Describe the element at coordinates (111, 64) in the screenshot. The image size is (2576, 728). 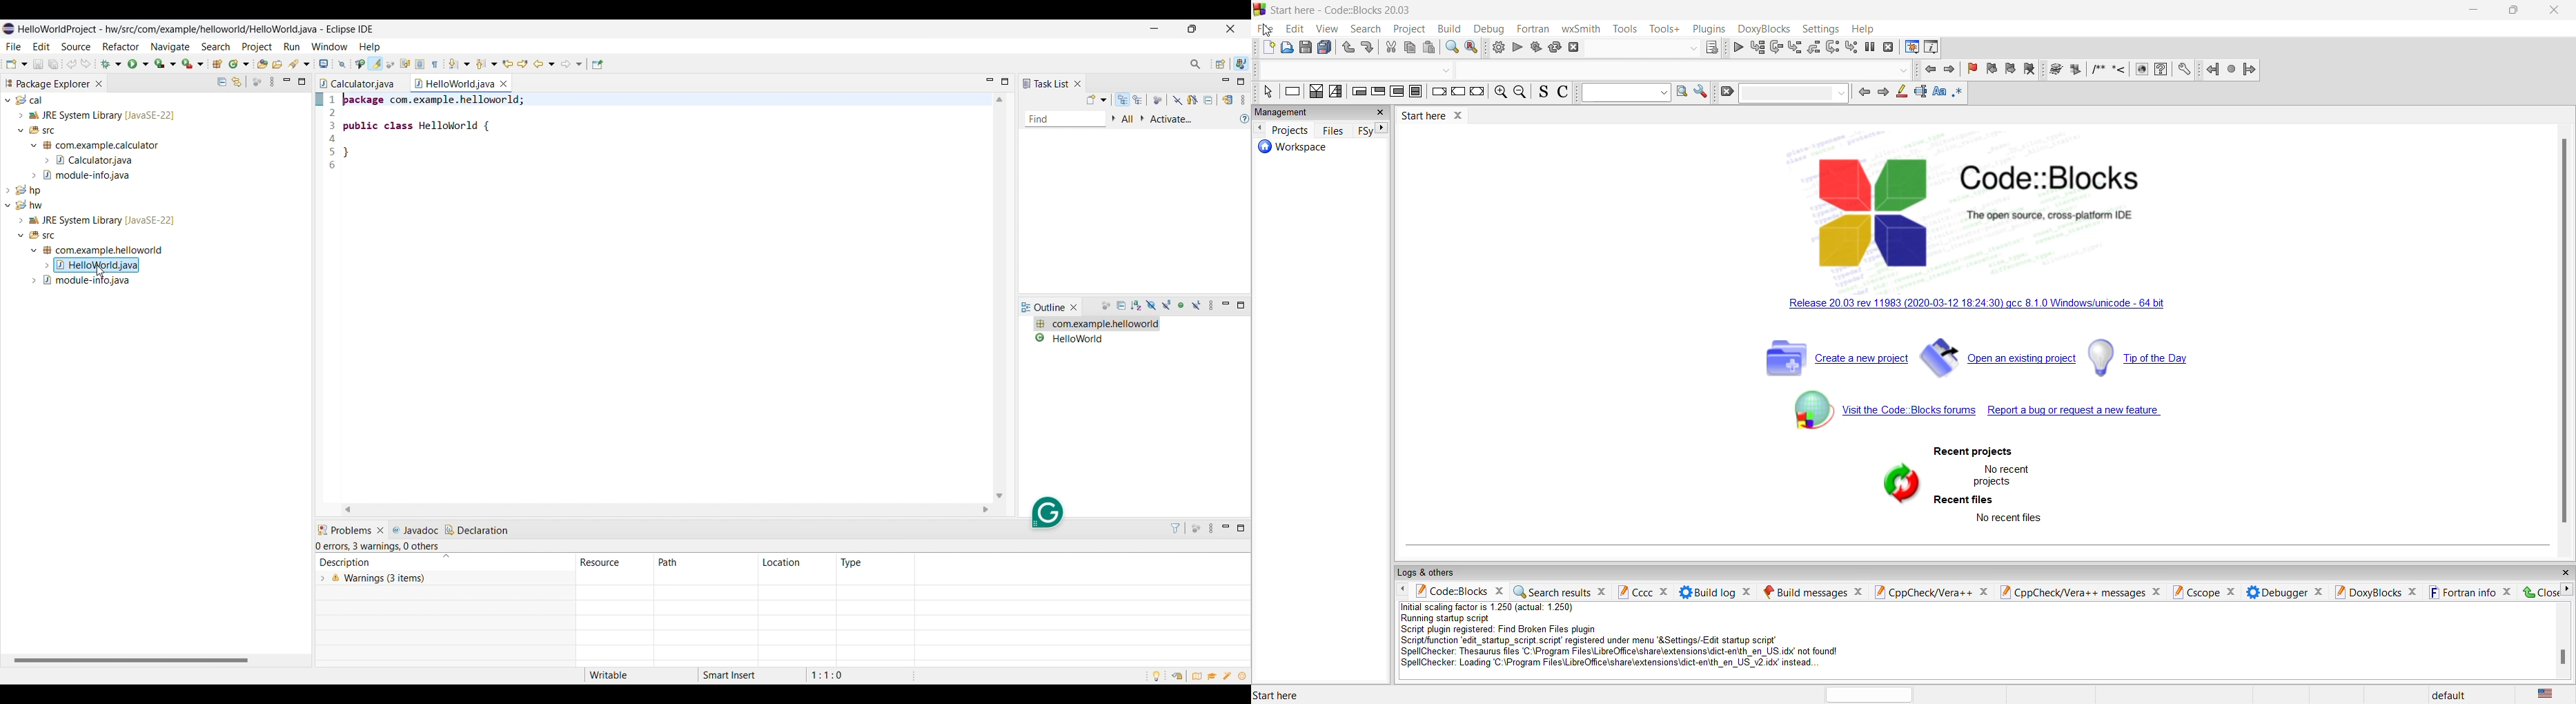
I see `Debug options` at that location.